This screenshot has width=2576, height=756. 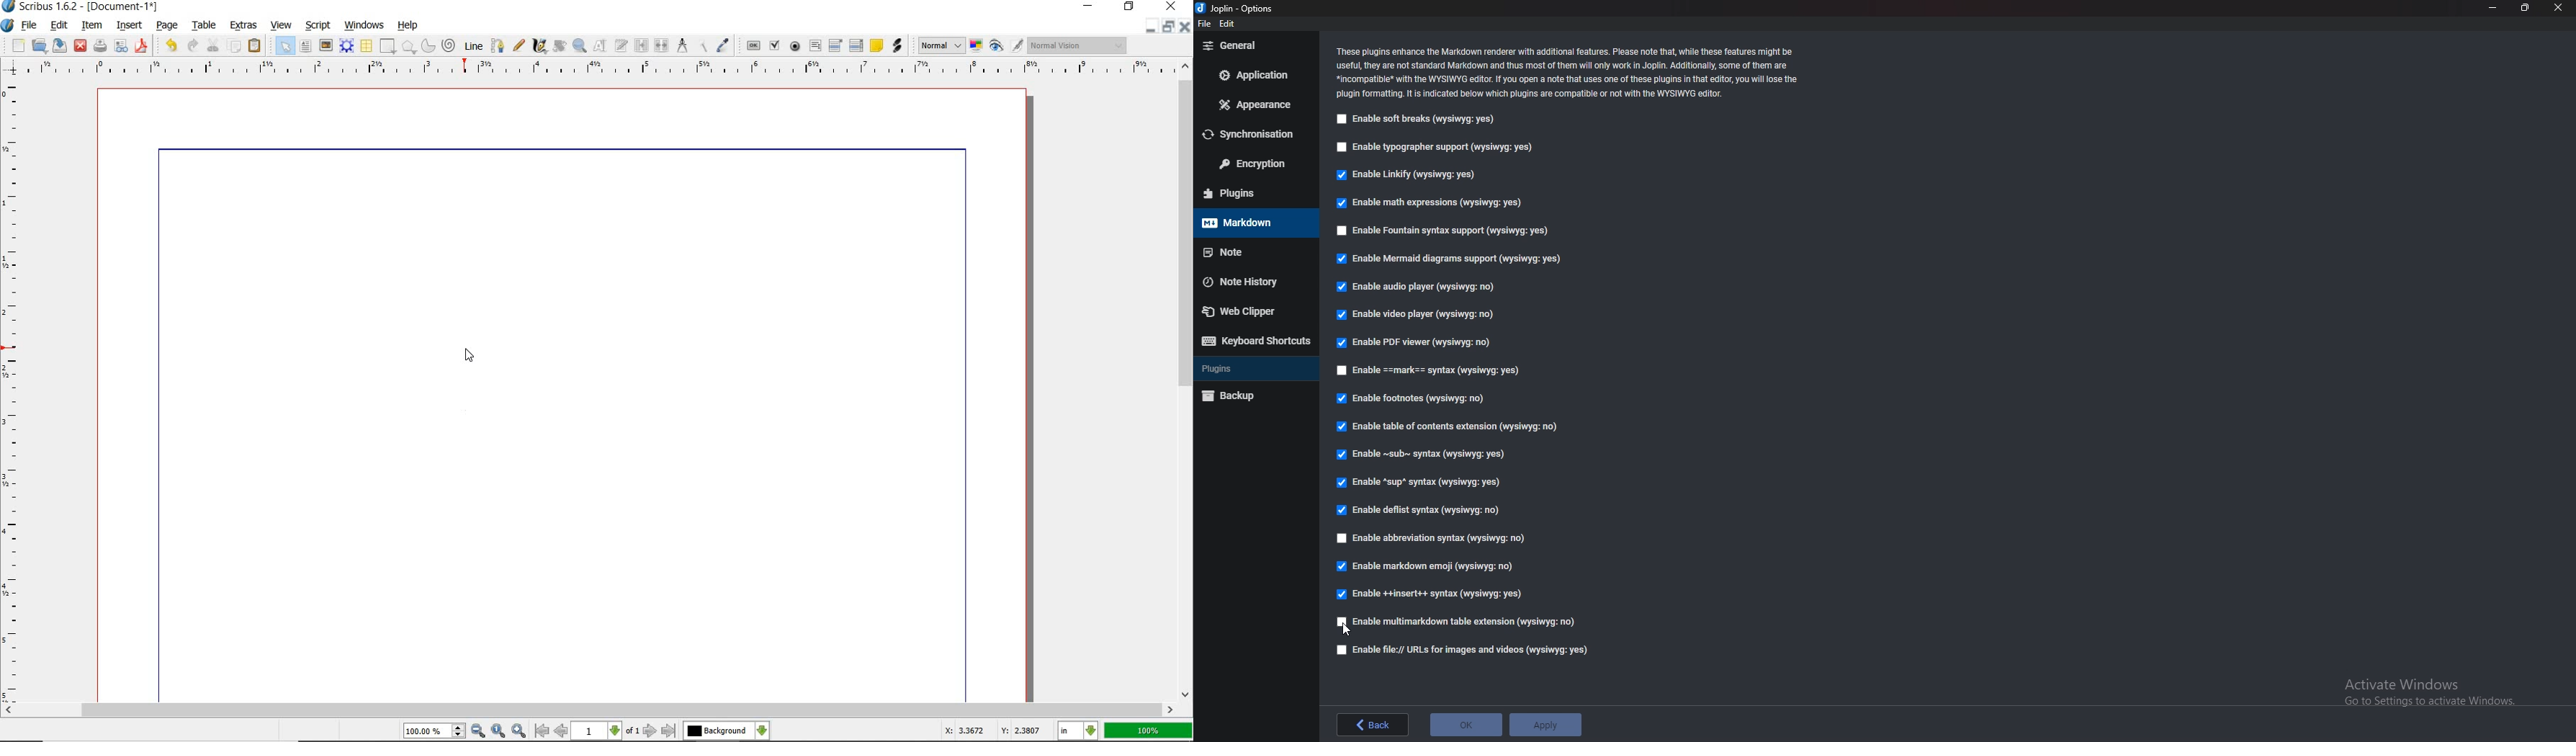 I want to click on arc, so click(x=428, y=46).